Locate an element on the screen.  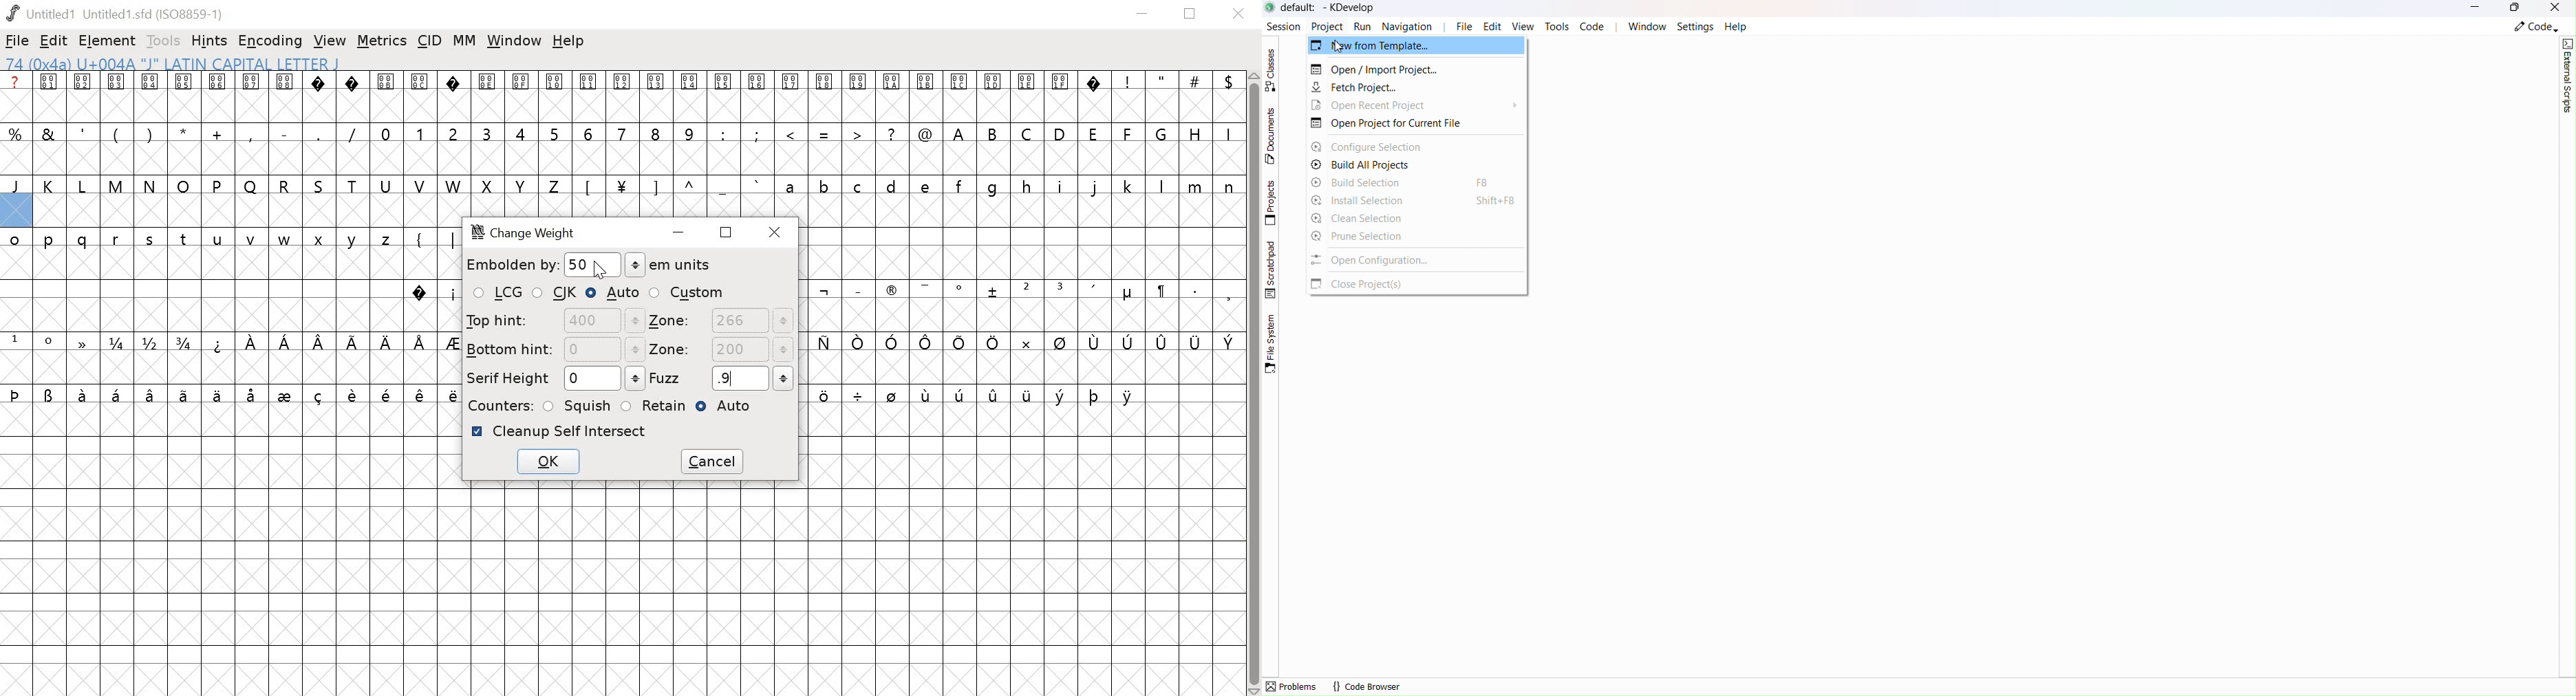
CUSTOM is located at coordinates (687, 292).